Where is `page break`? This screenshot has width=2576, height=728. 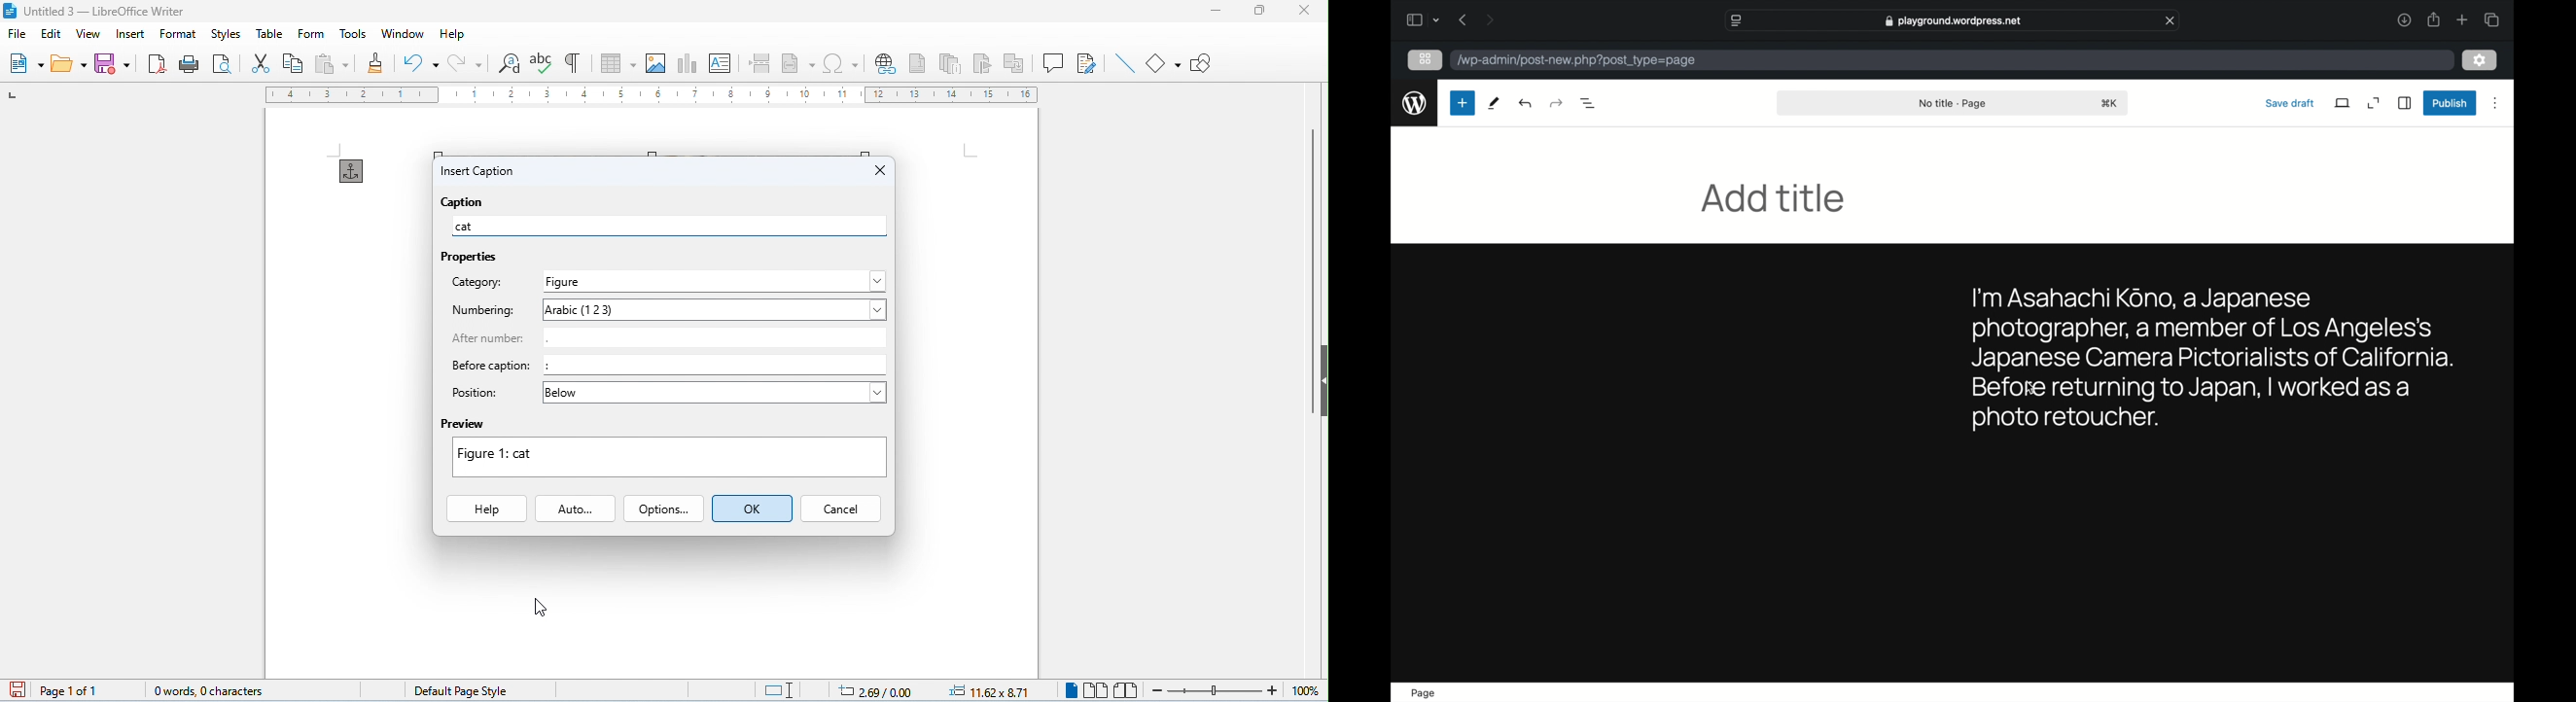
page break is located at coordinates (762, 63).